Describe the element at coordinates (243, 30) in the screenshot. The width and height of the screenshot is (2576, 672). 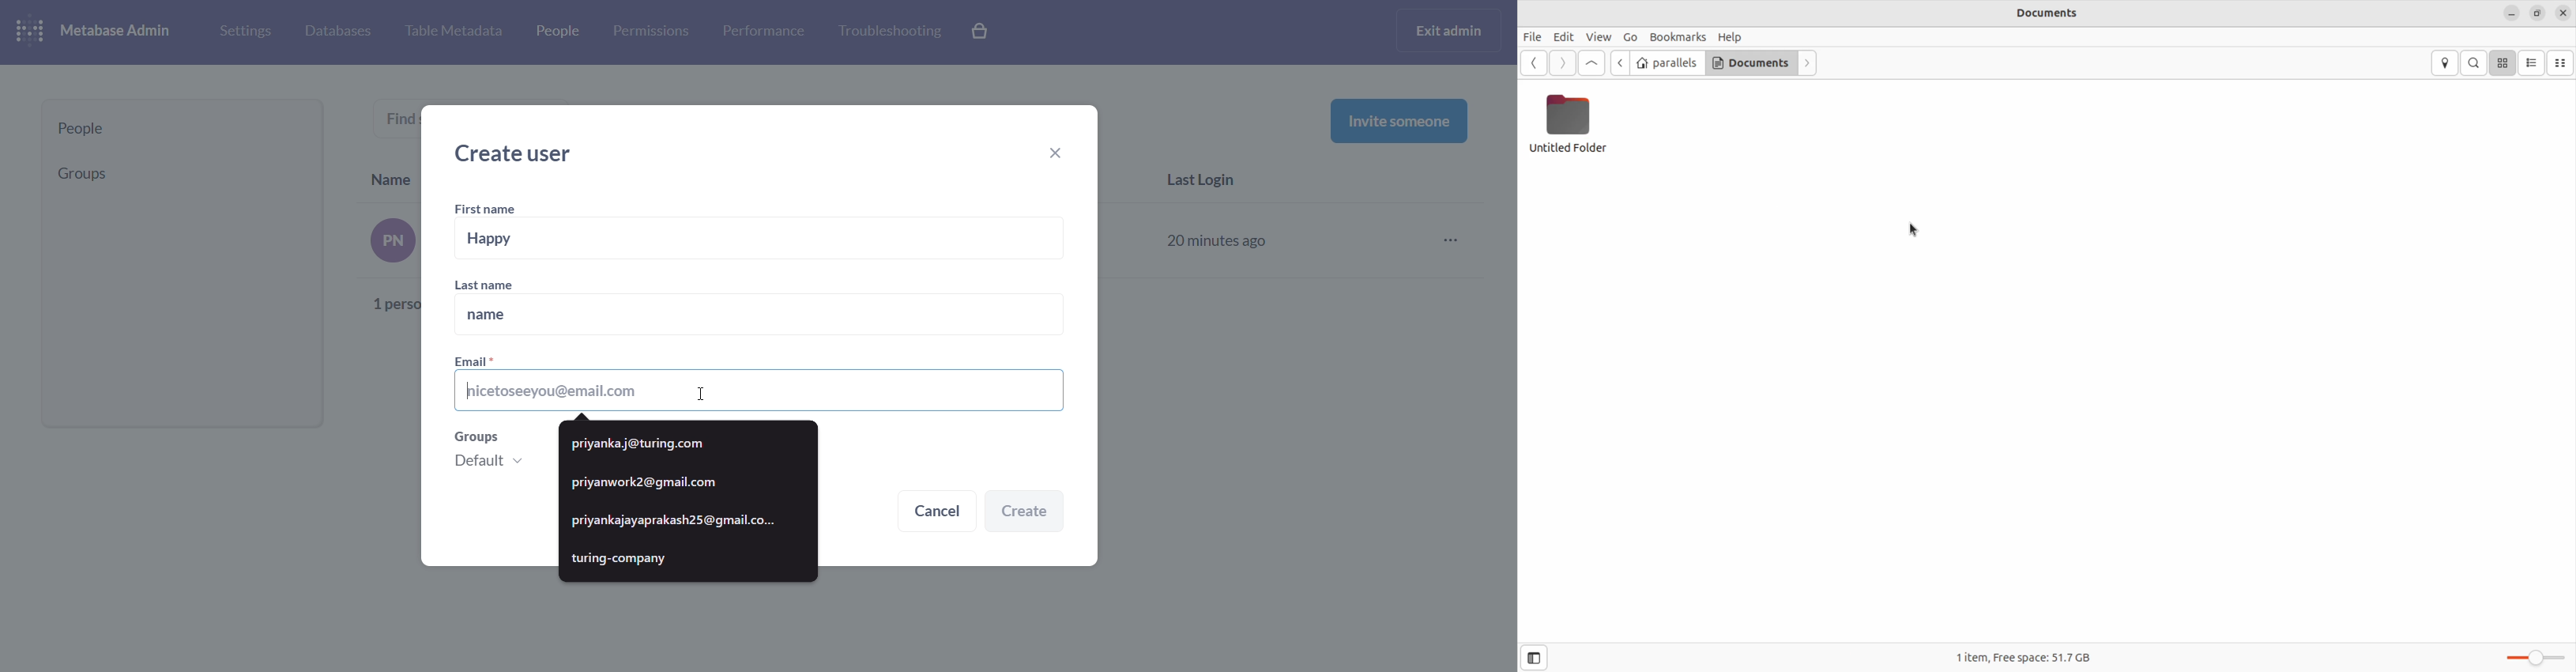
I see `settings` at that location.